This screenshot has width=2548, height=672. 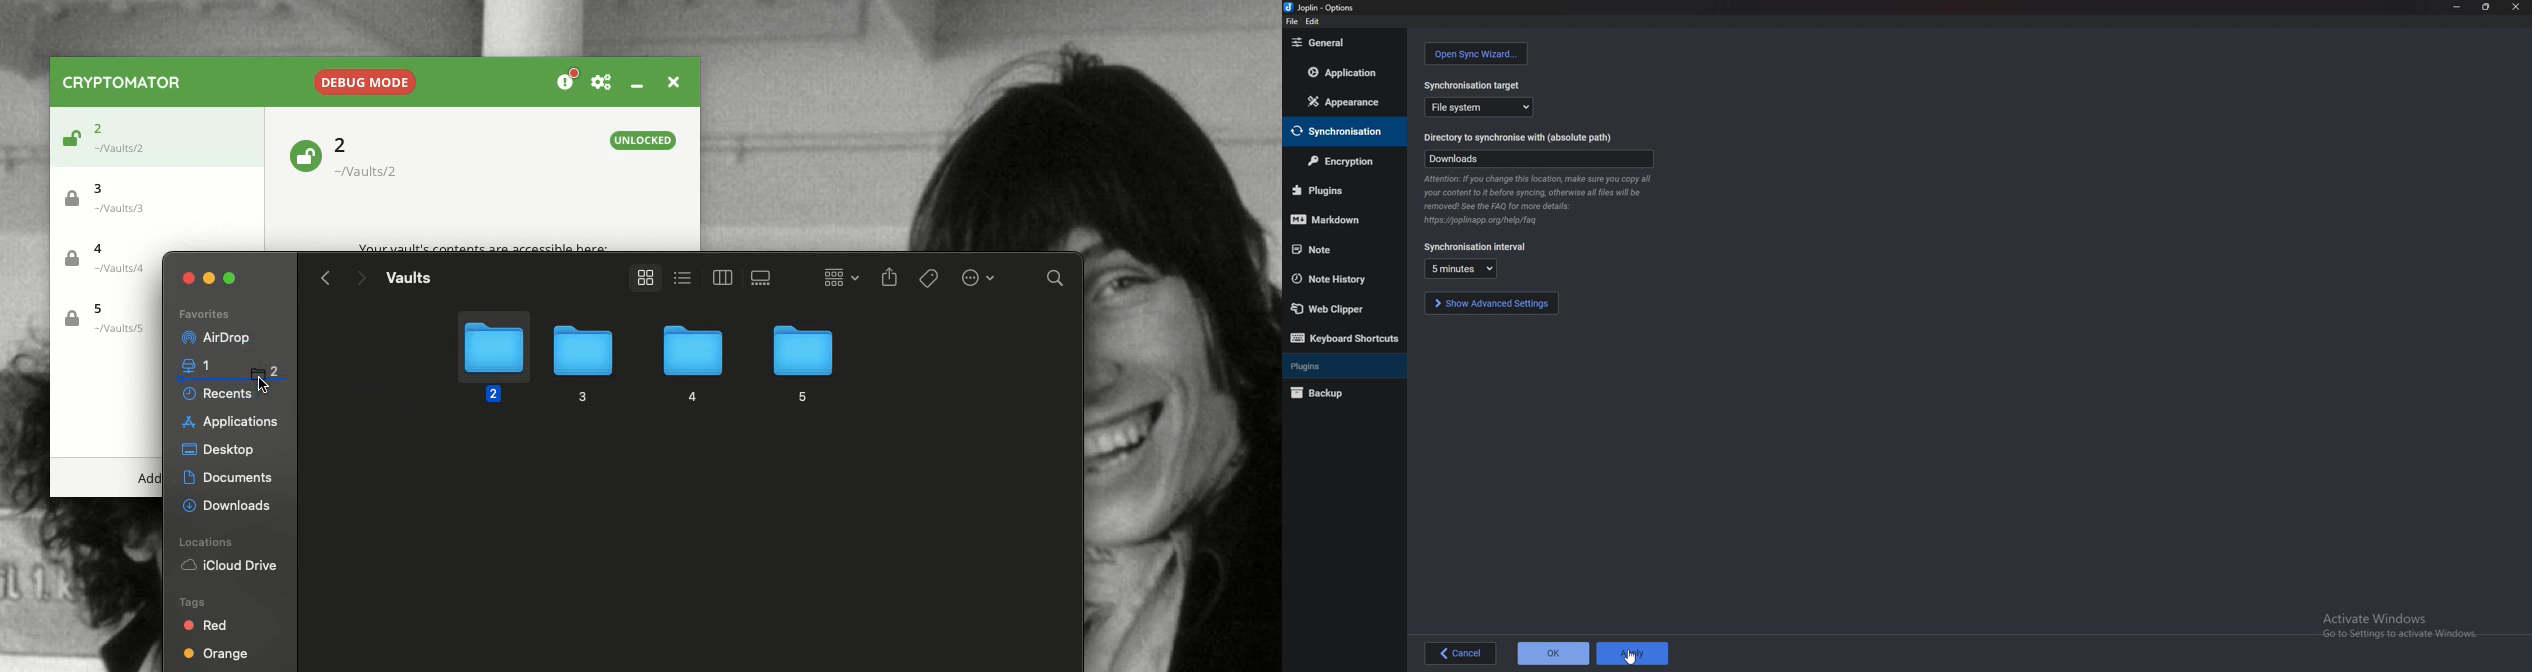 What do you see at coordinates (1554, 652) in the screenshot?
I see `OK` at bounding box center [1554, 652].